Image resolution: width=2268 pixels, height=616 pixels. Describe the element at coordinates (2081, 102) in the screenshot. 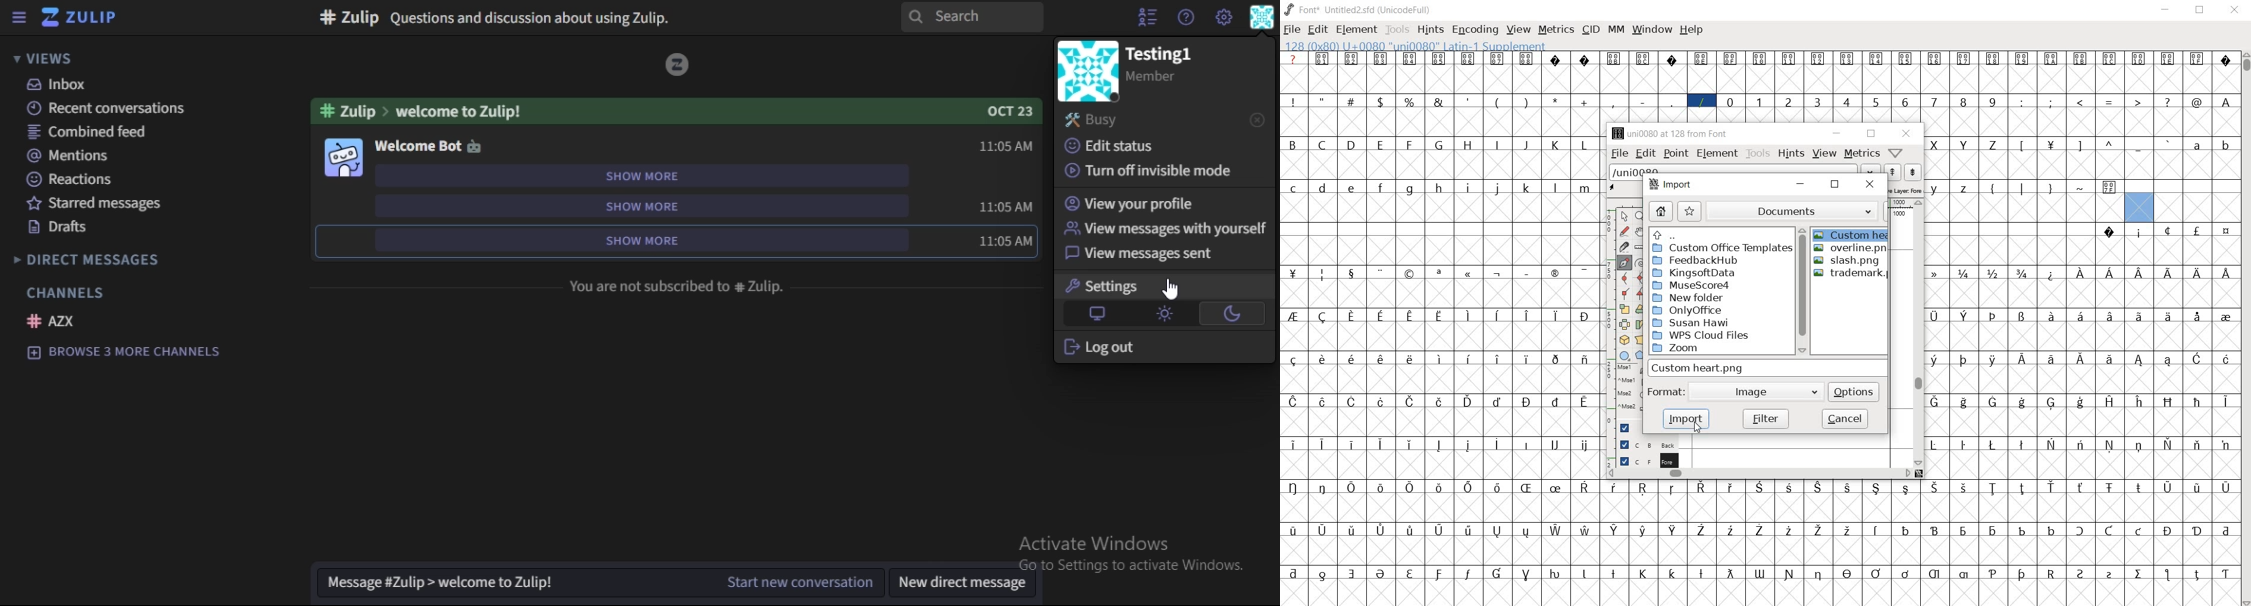

I see `glyph` at that location.